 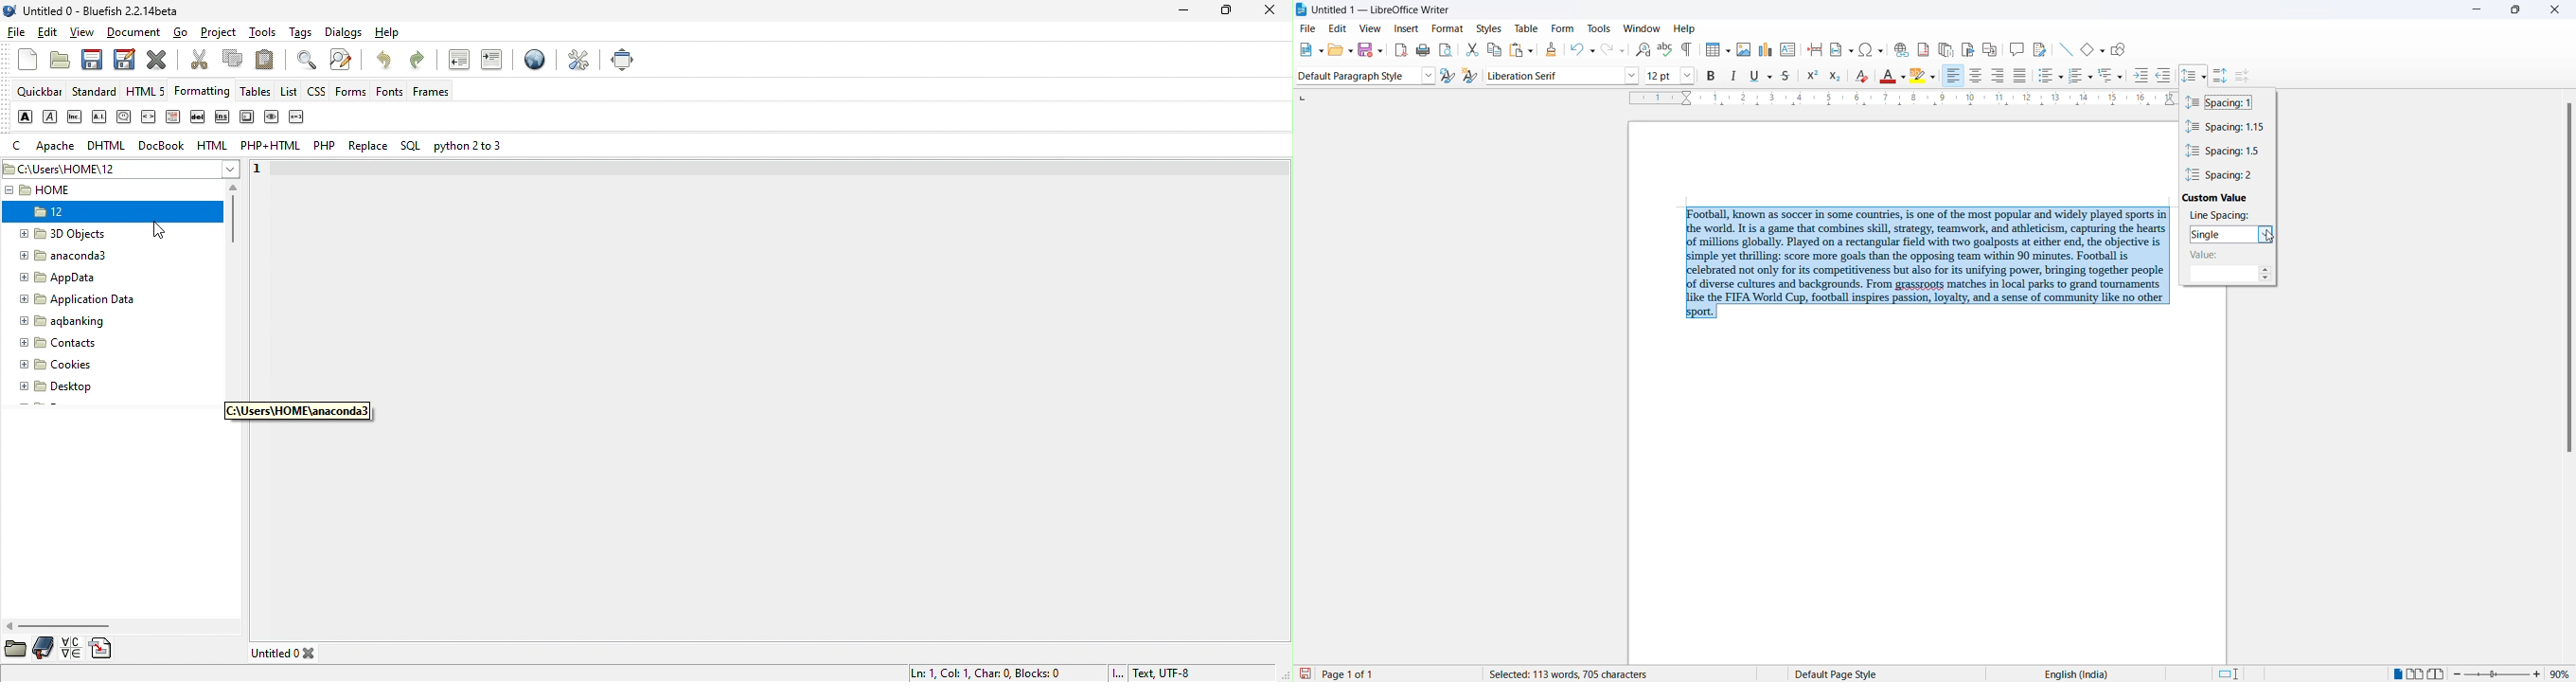 I want to click on help, so click(x=1684, y=28).